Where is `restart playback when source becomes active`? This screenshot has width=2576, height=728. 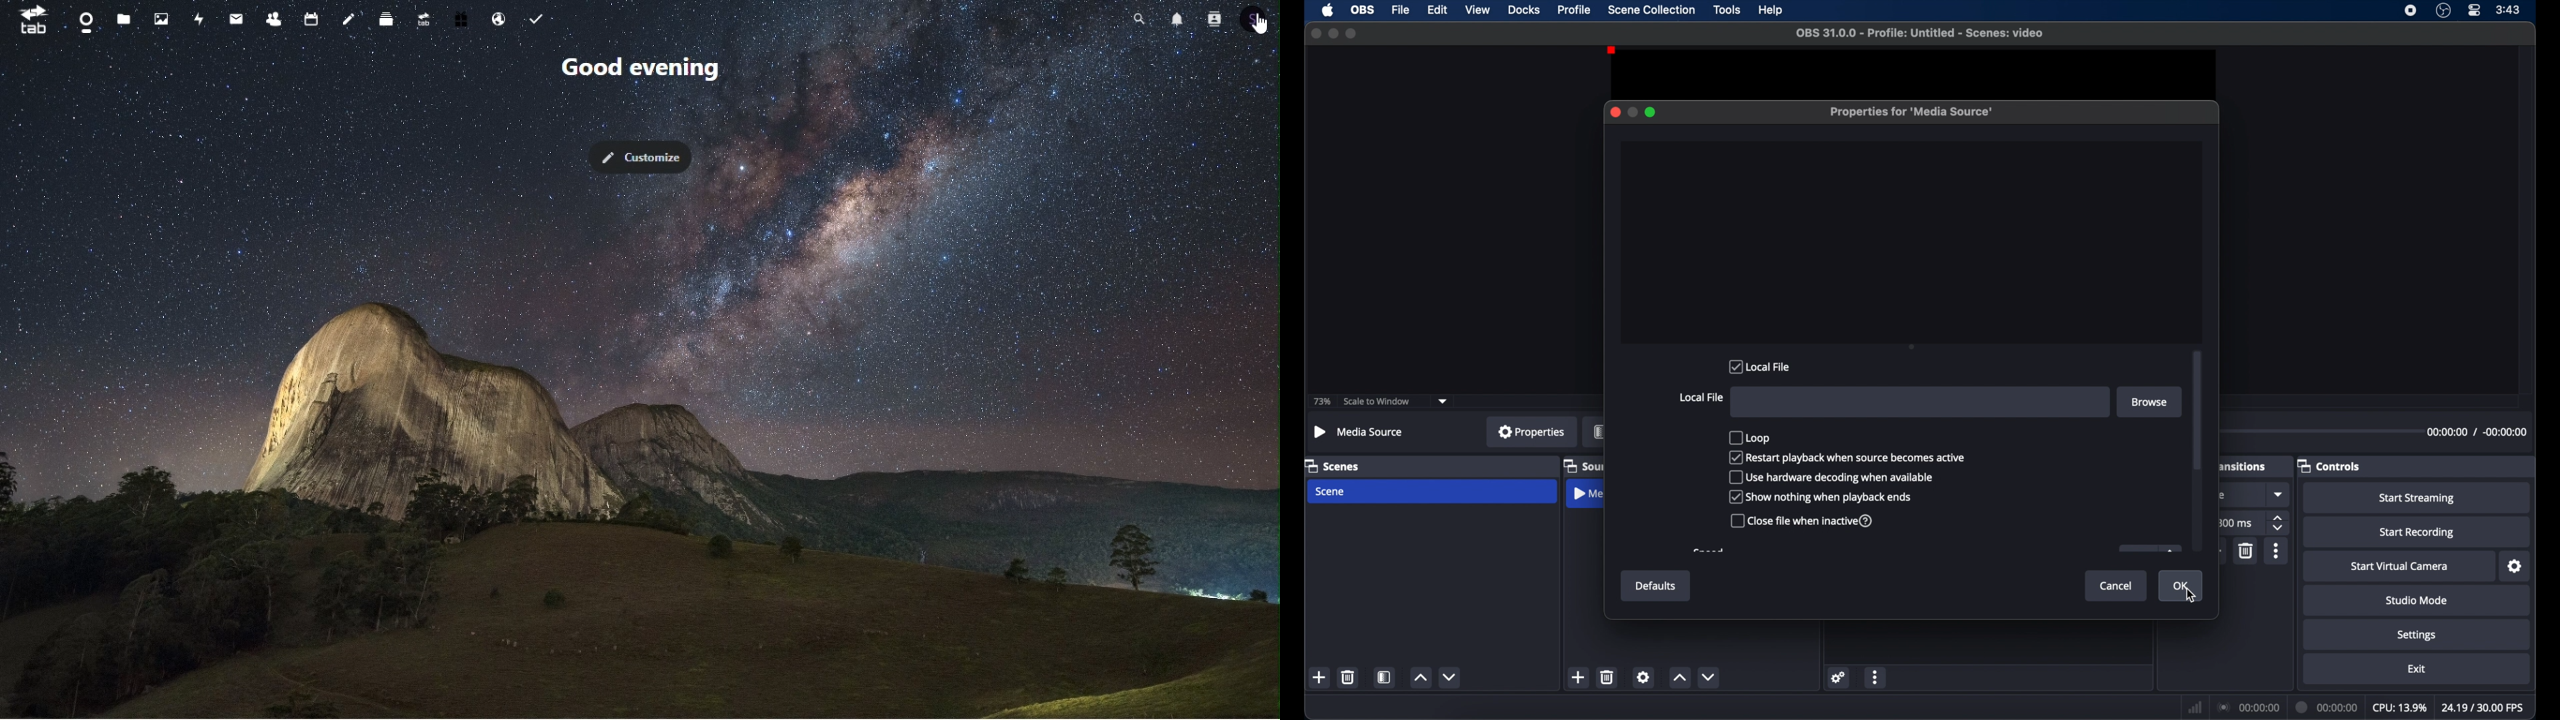 restart playback when source becomes active is located at coordinates (1847, 457).